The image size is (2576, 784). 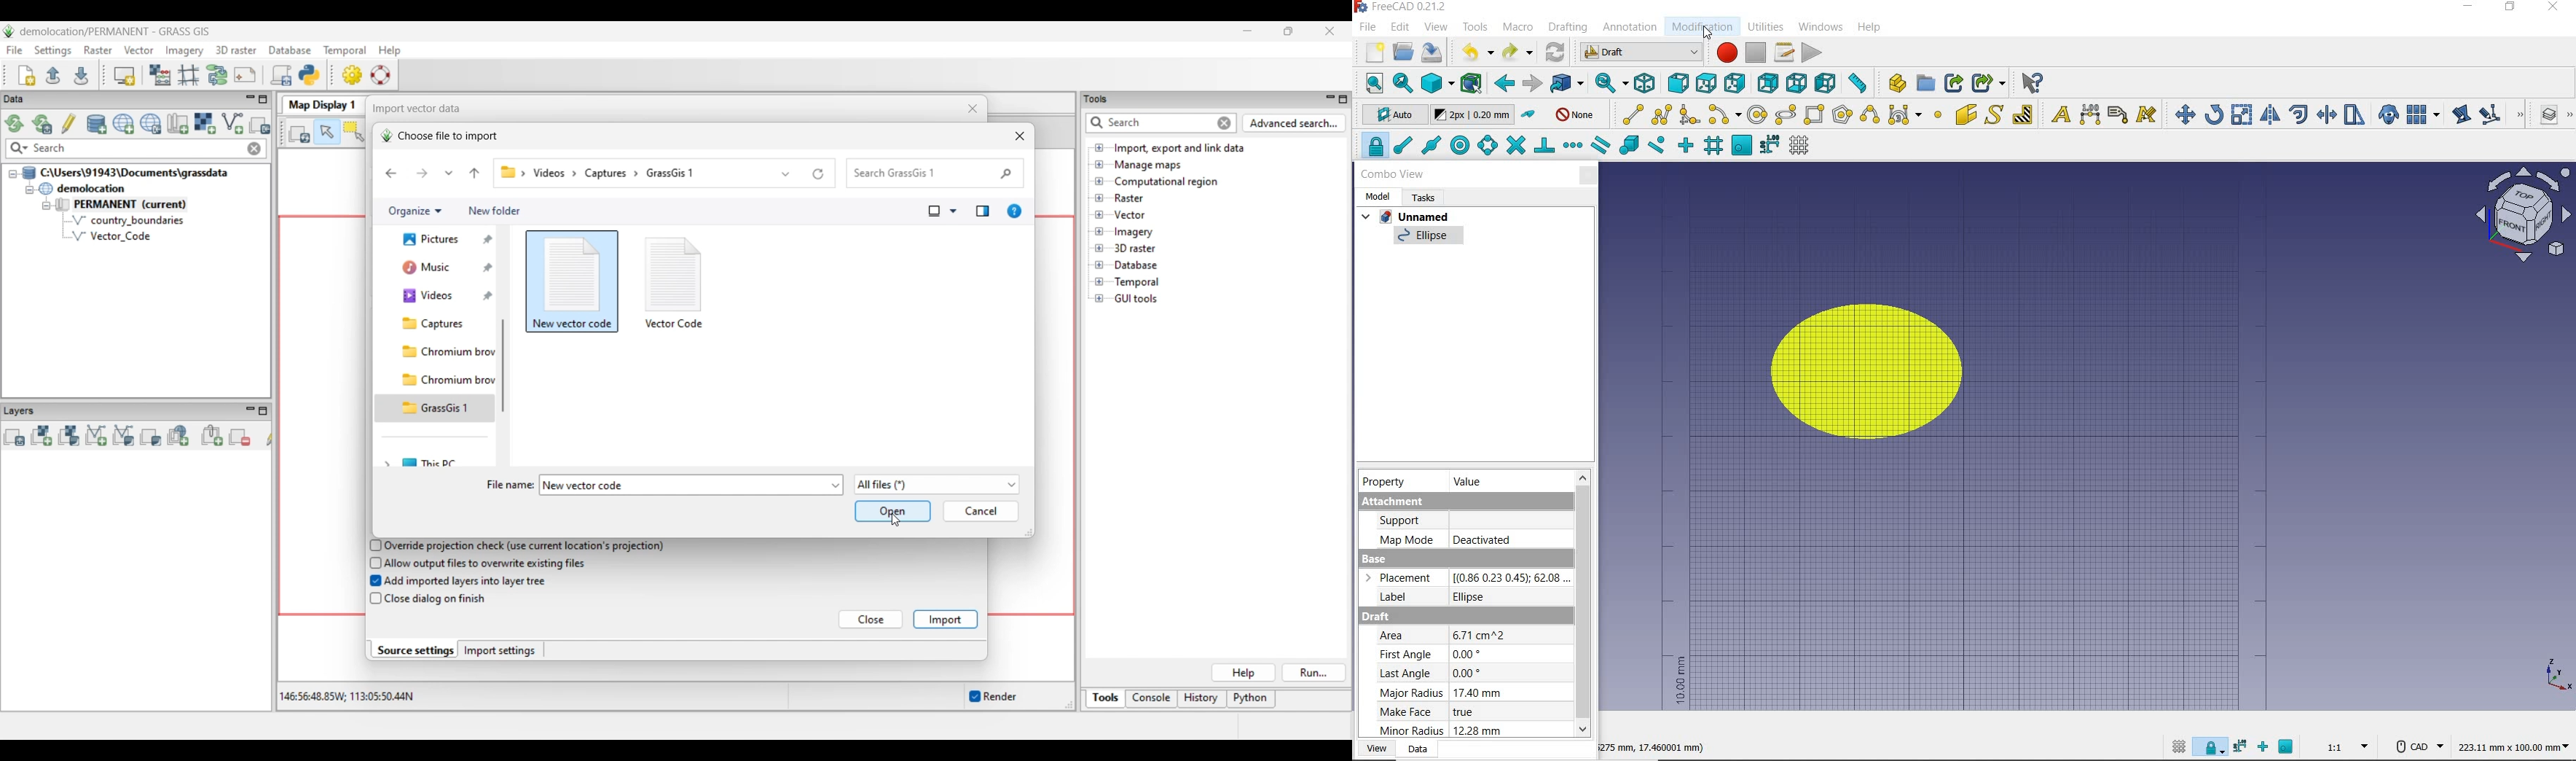 I want to click on hatch, so click(x=2023, y=114).